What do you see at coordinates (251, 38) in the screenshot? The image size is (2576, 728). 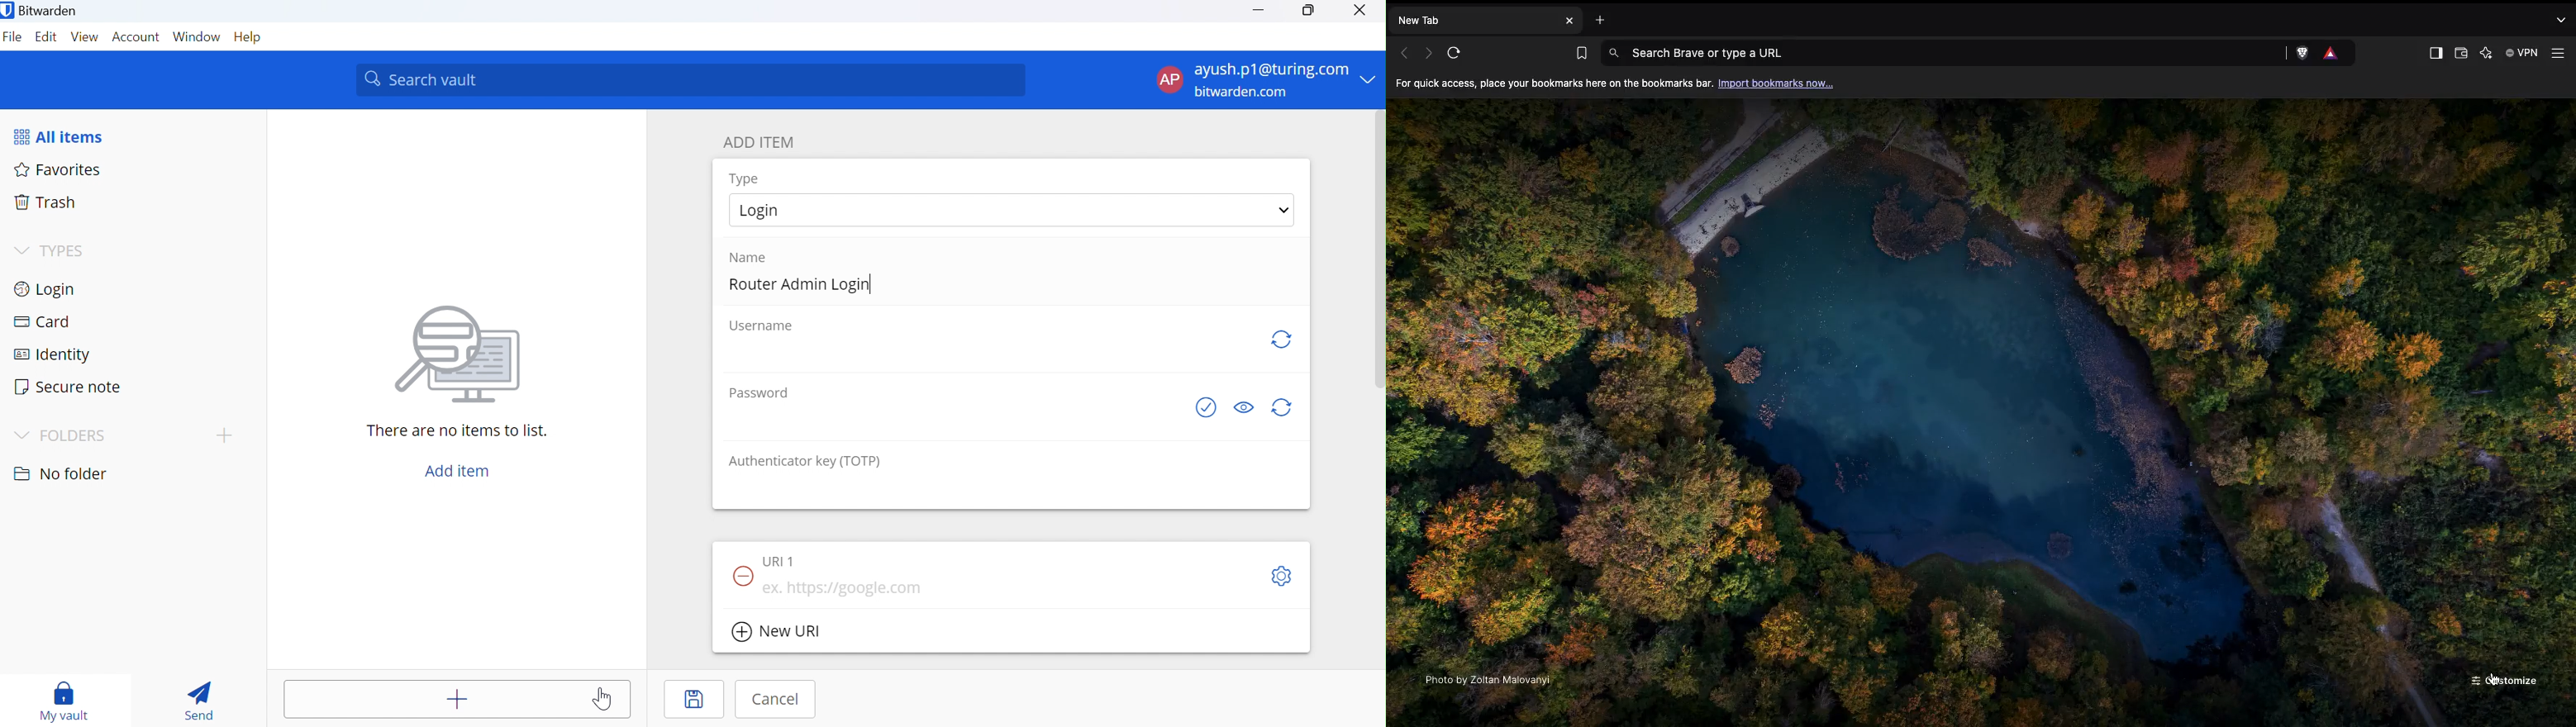 I see `Help` at bounding box center [251, 38].